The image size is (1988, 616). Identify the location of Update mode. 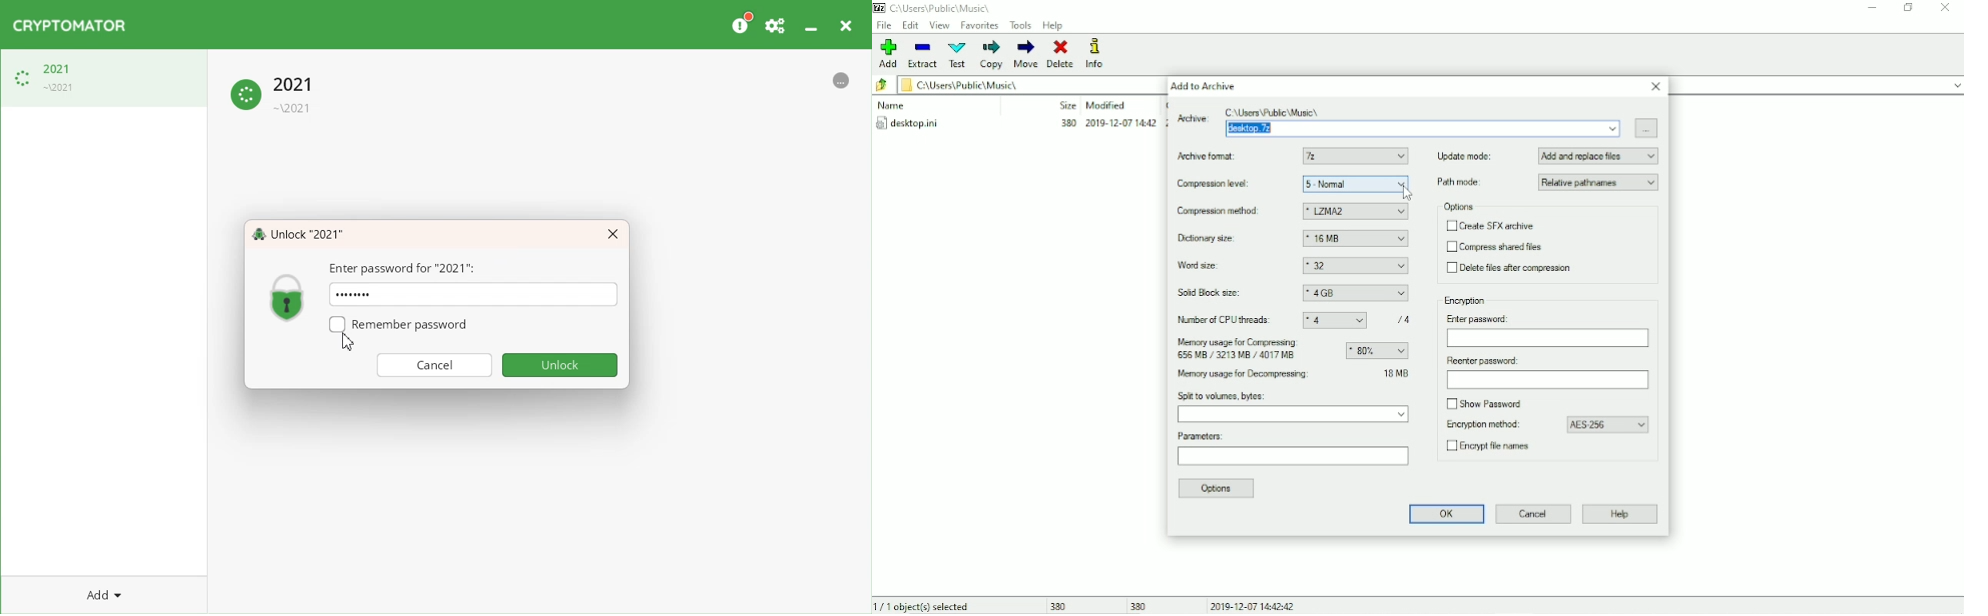
(1465, 156).